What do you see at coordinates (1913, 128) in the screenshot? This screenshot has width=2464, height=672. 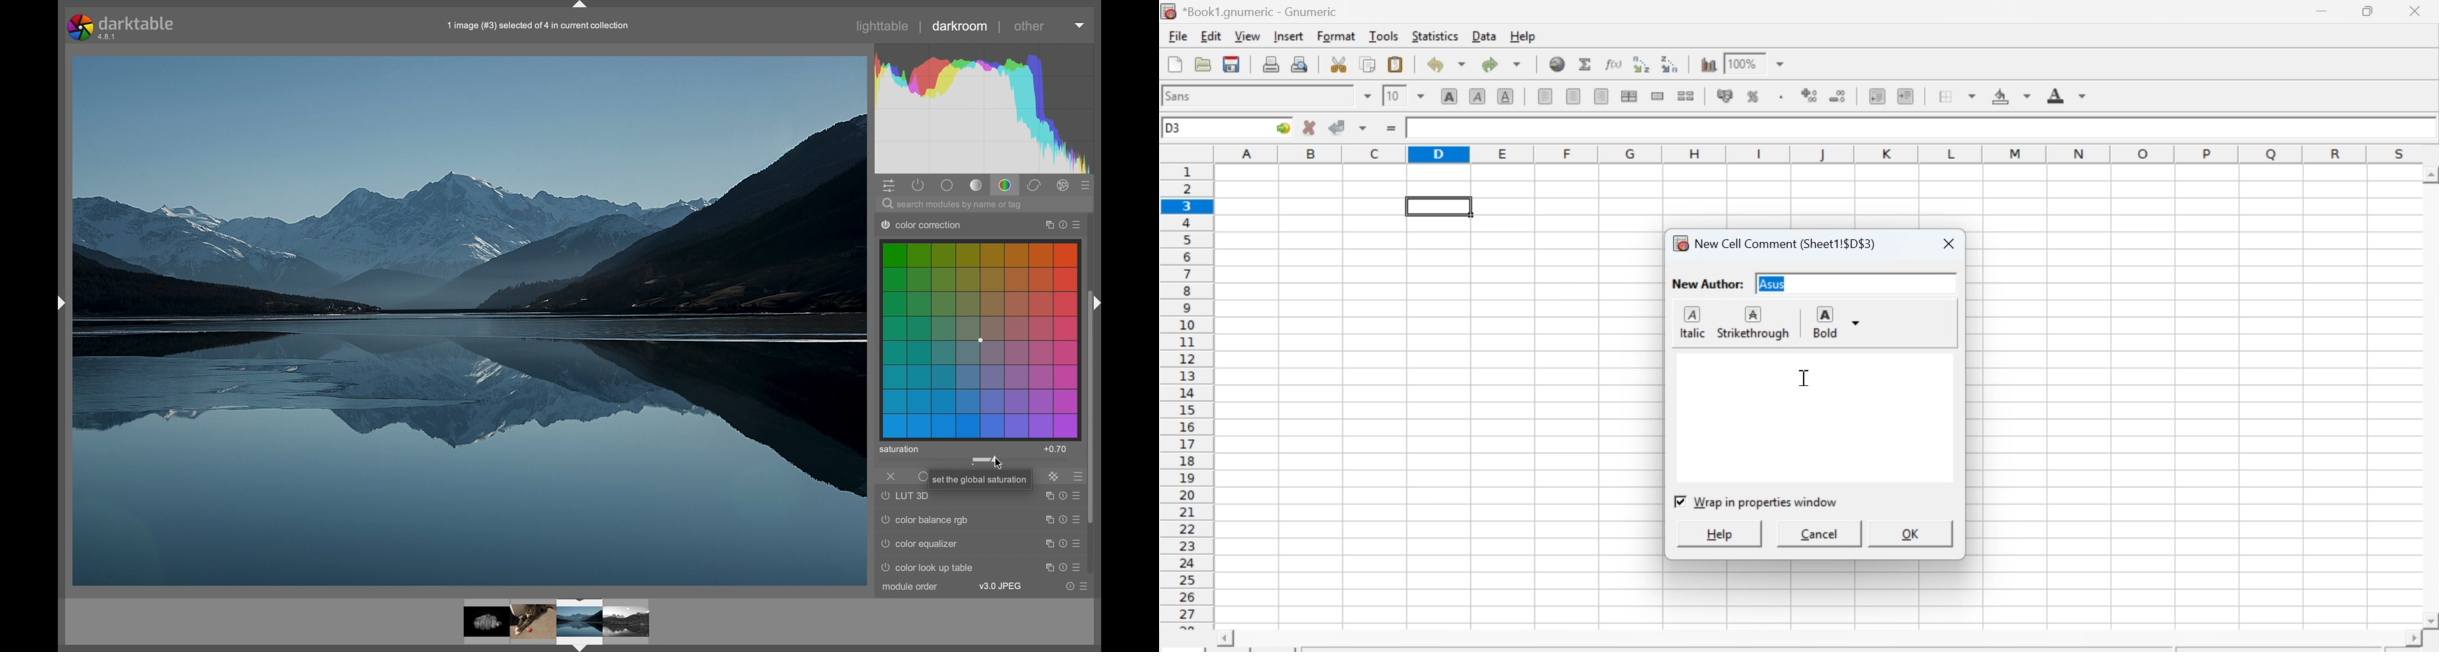 I see `Contents of the cell` at bounding box center [1913, 128].